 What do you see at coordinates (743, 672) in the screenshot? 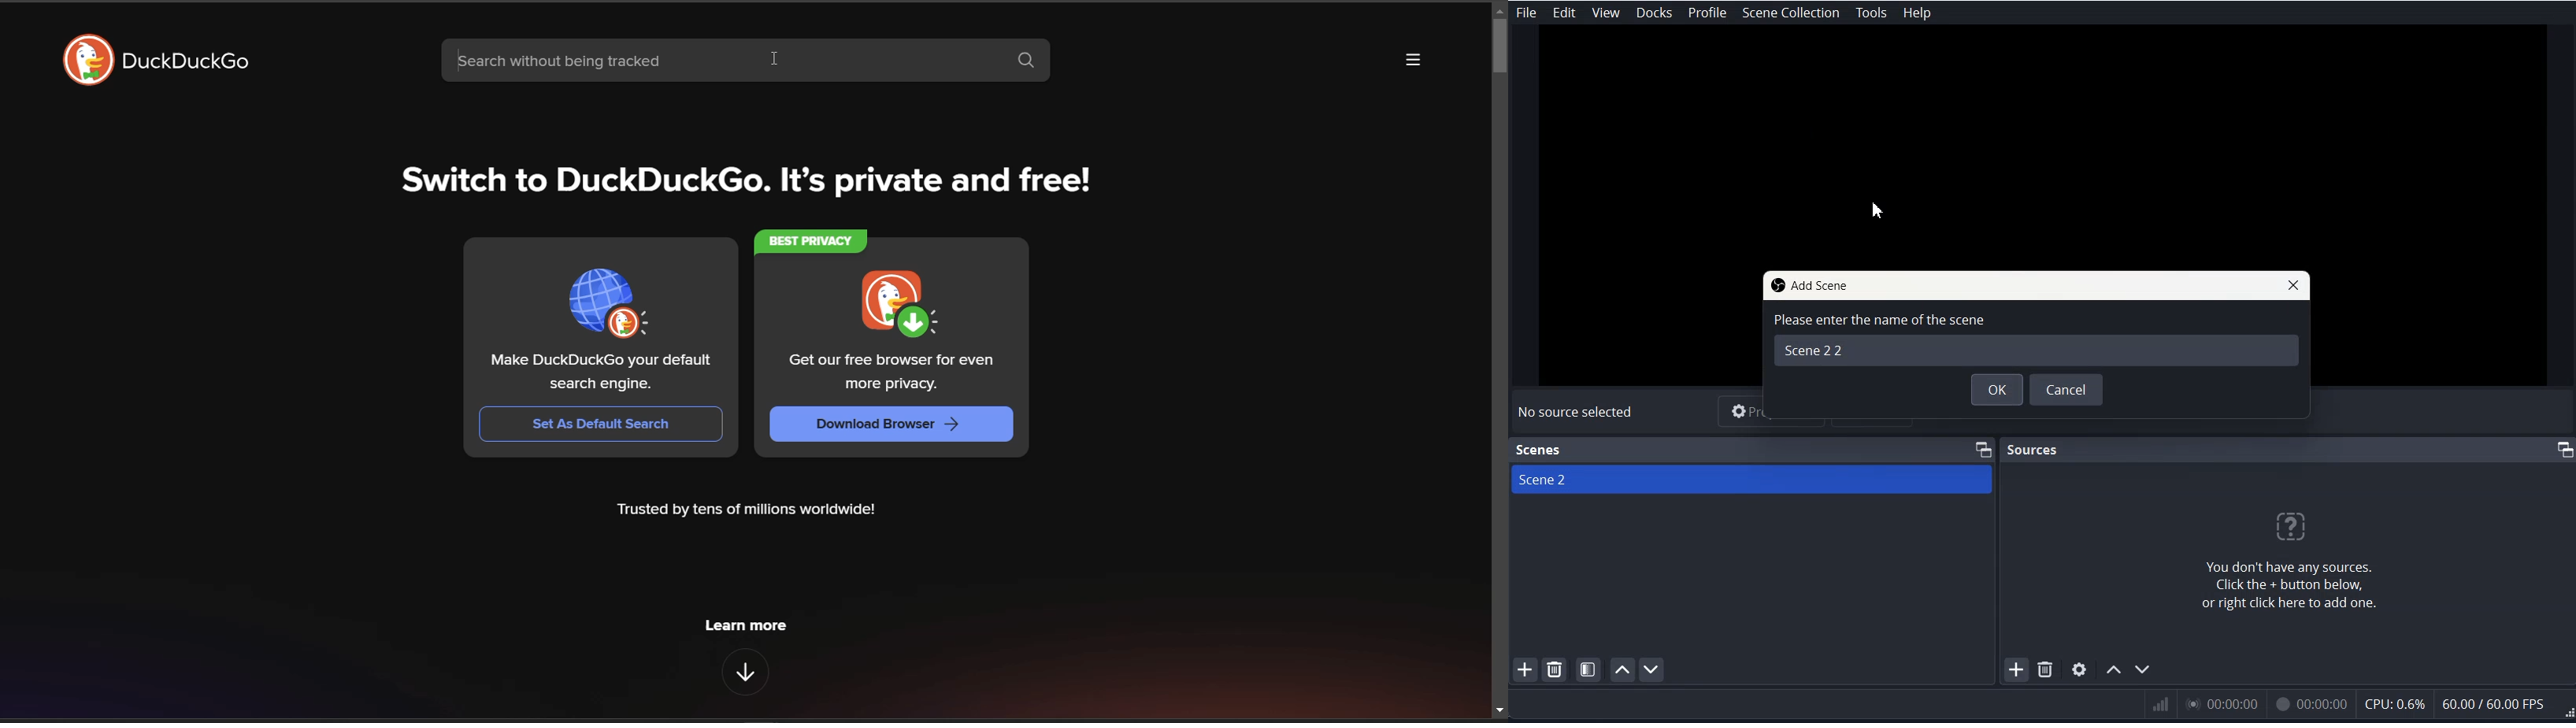
I see `features` at bounding box center [743, 672].